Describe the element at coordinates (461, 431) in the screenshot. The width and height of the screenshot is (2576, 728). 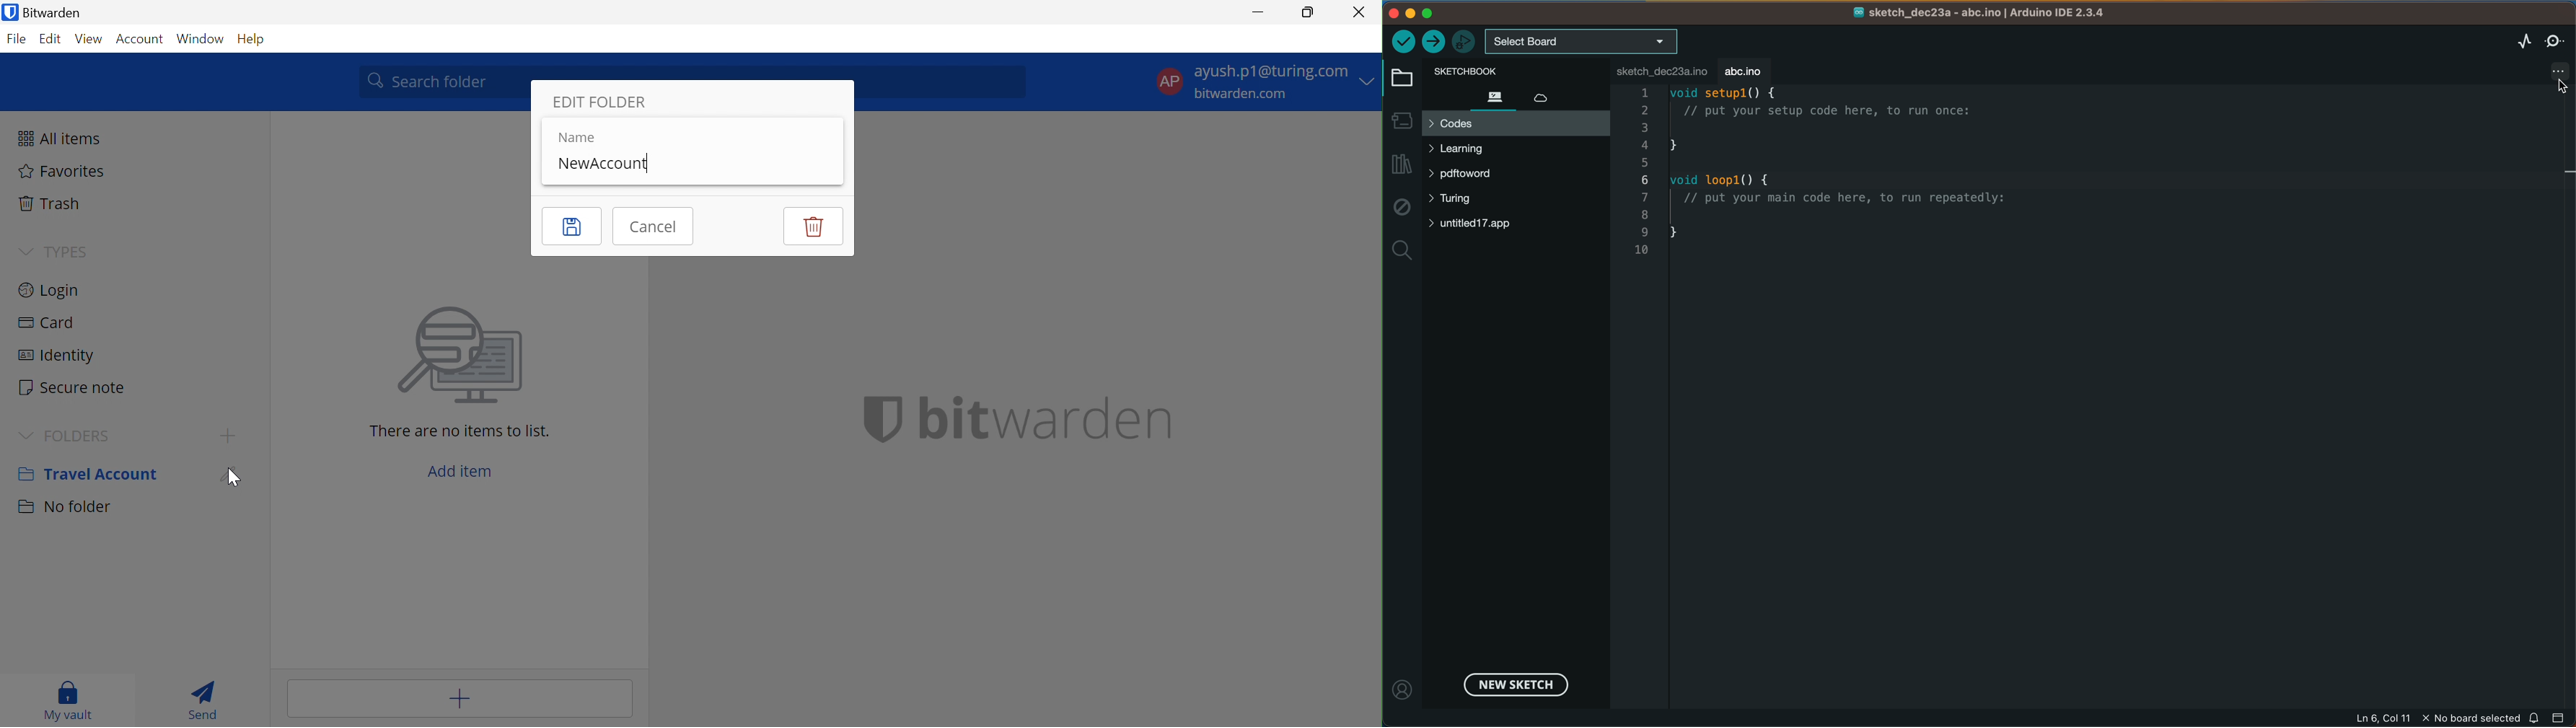
I see `There are no items to list` at that location.